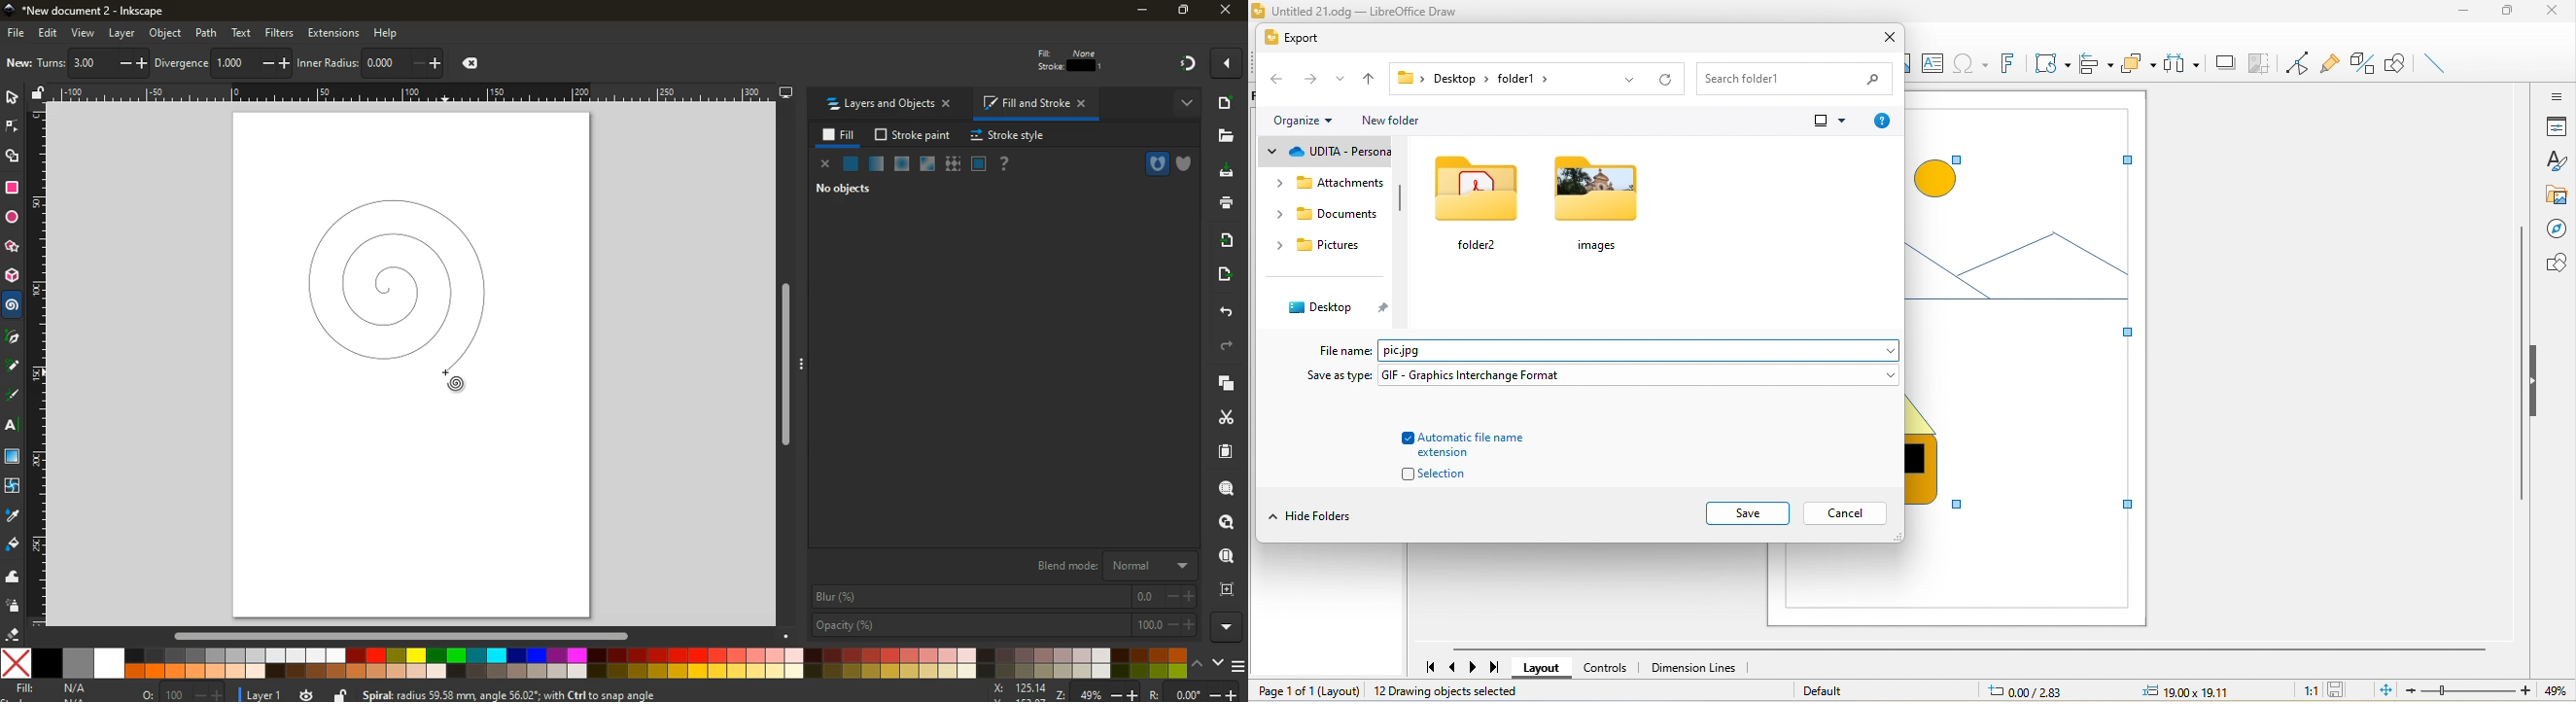  I want to click on drop, so click(13, 517).